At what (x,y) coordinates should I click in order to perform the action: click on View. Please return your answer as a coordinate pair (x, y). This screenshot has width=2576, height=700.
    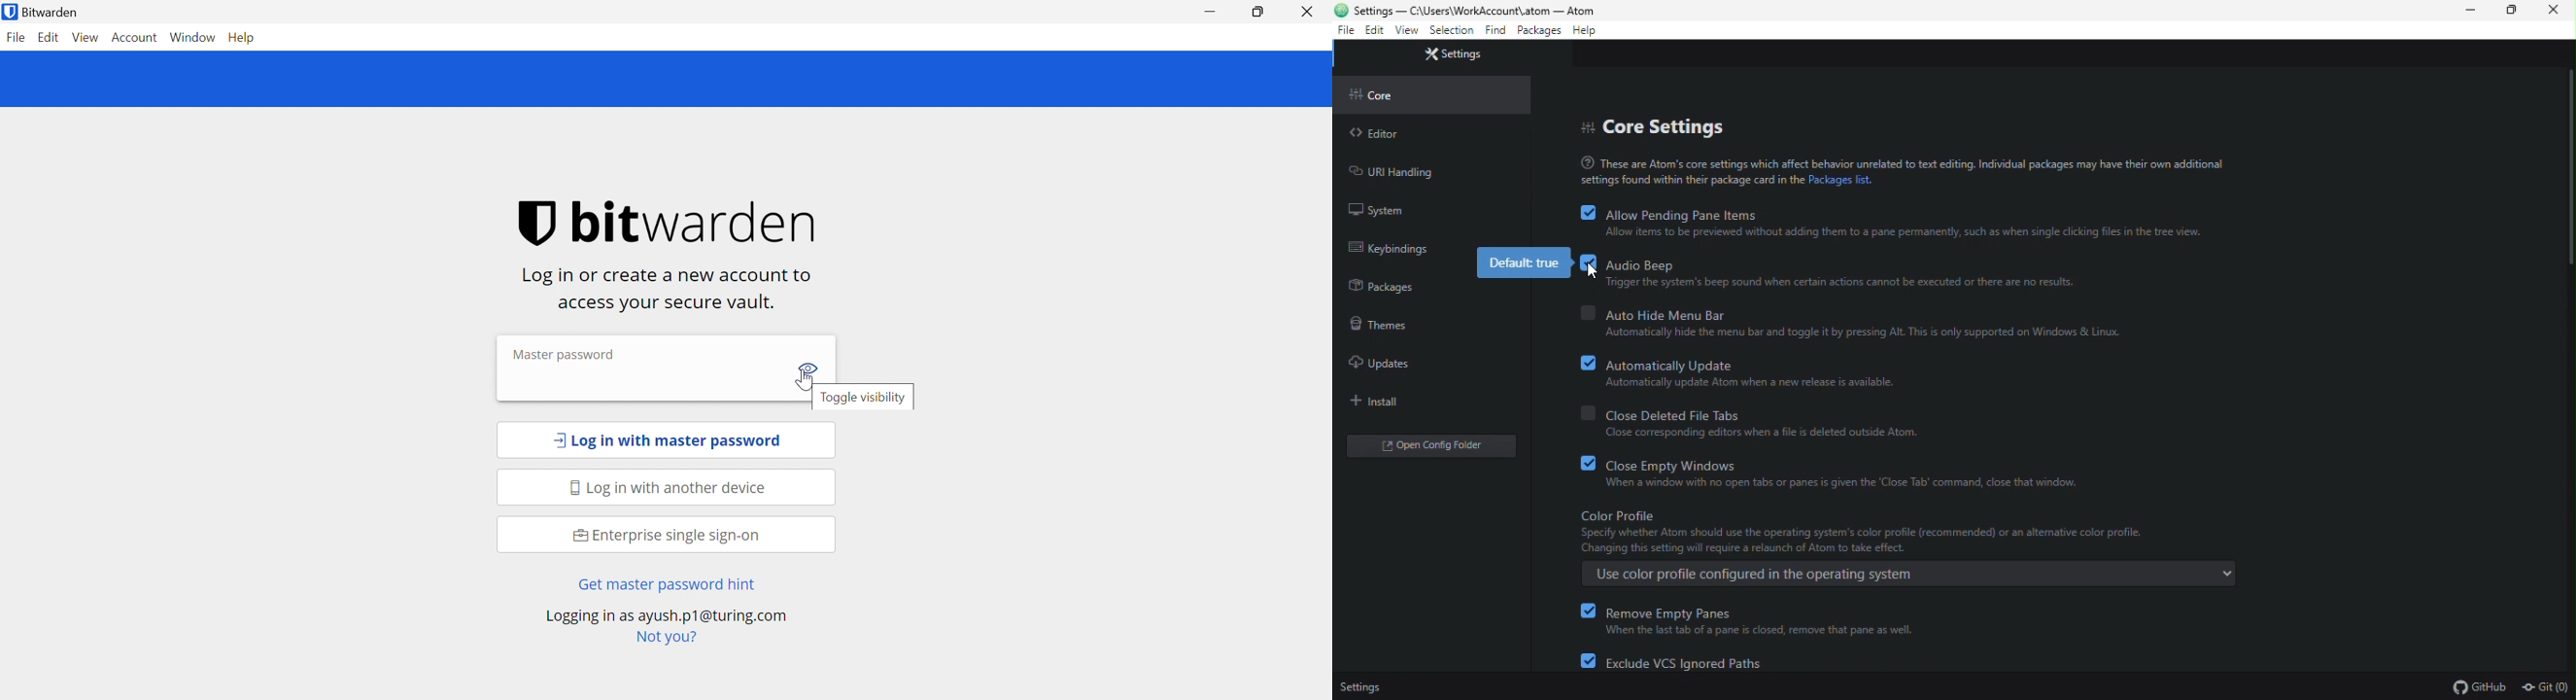
    Looking at the image, I should click on (86, 38).